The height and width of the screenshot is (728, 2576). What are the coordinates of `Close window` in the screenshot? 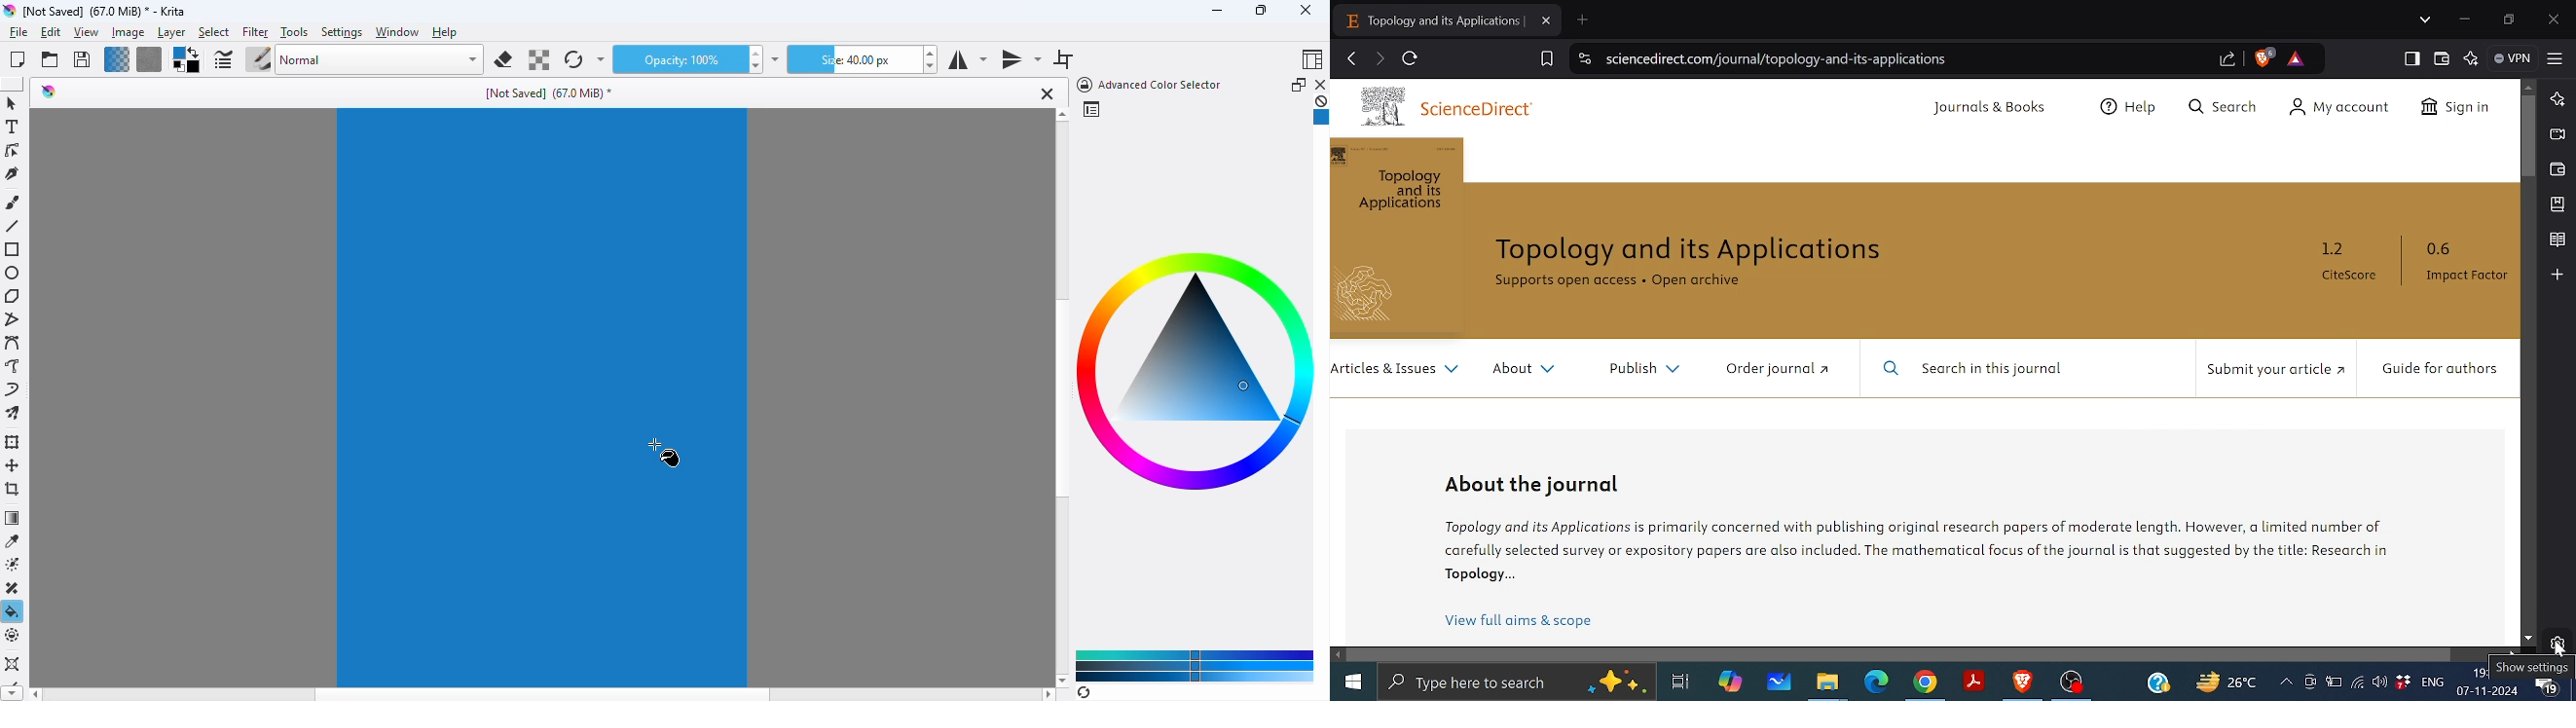 It's located at (2557, 20).